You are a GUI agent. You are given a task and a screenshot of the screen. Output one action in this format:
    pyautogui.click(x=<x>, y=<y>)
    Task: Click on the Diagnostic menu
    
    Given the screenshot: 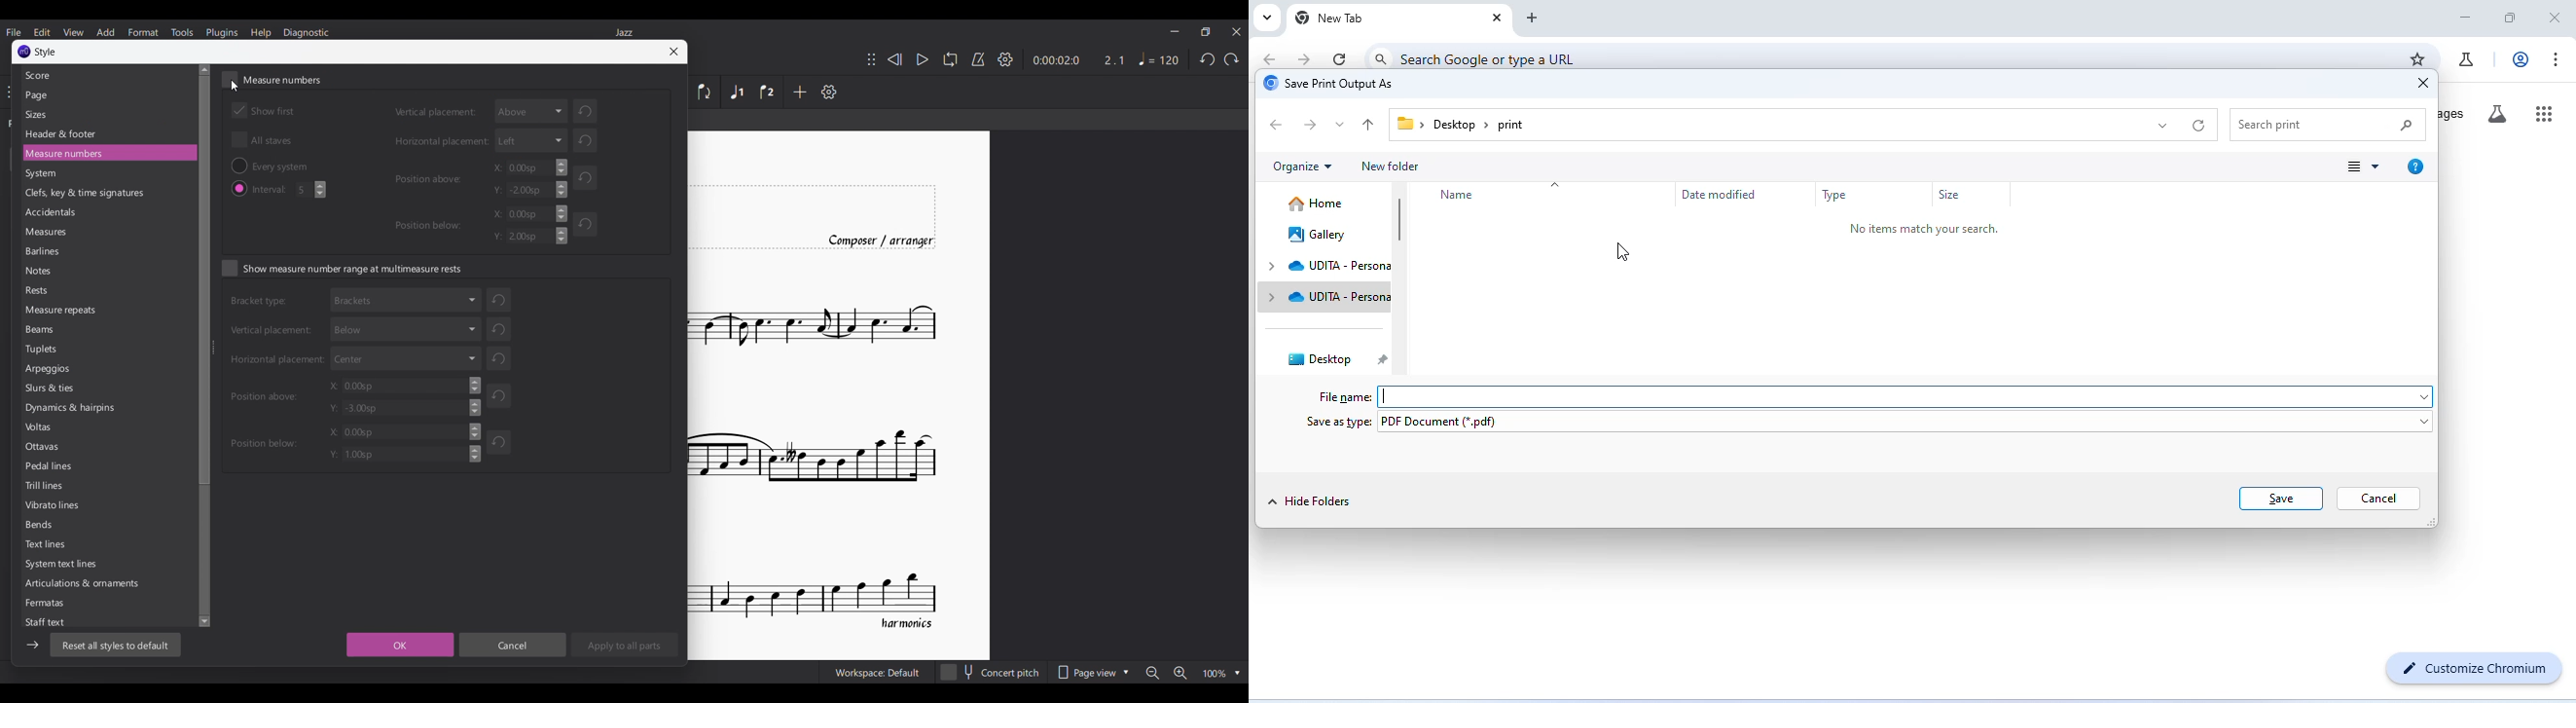 What is the action you would take?
    pyautogui.click(x=306, y=33)
    